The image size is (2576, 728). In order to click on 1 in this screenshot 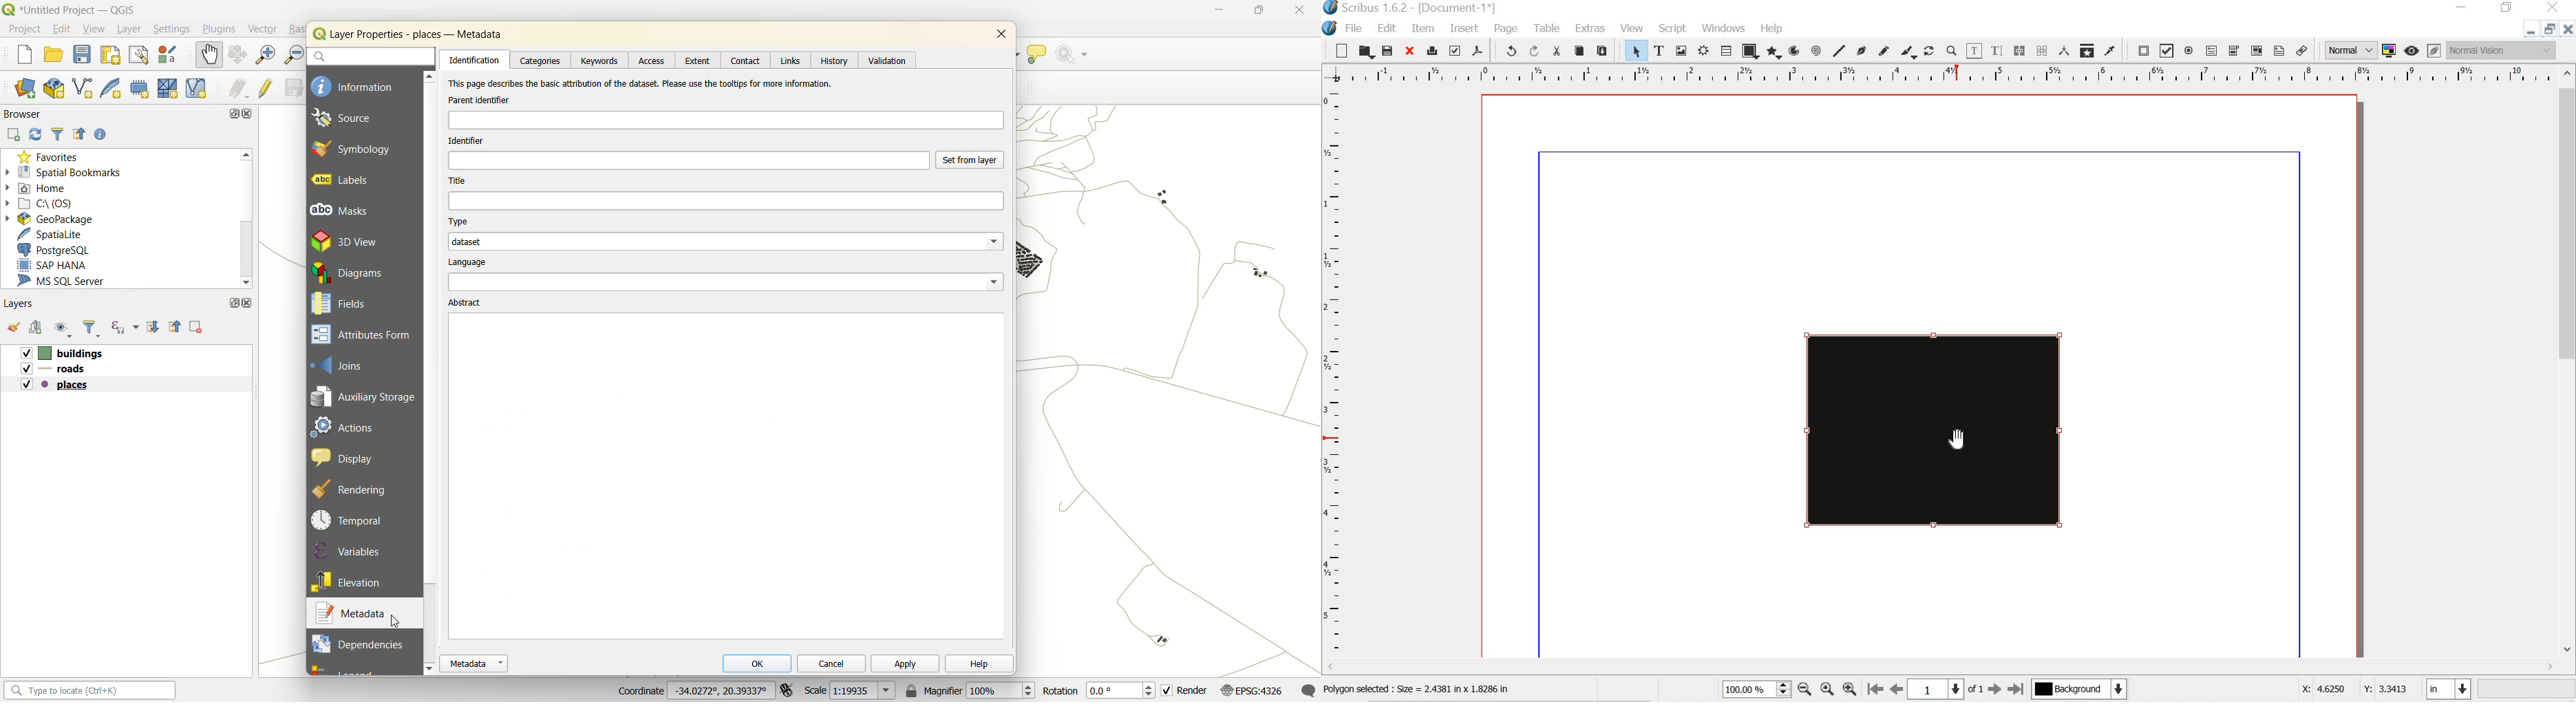, I will do `click(1935, 690)`.